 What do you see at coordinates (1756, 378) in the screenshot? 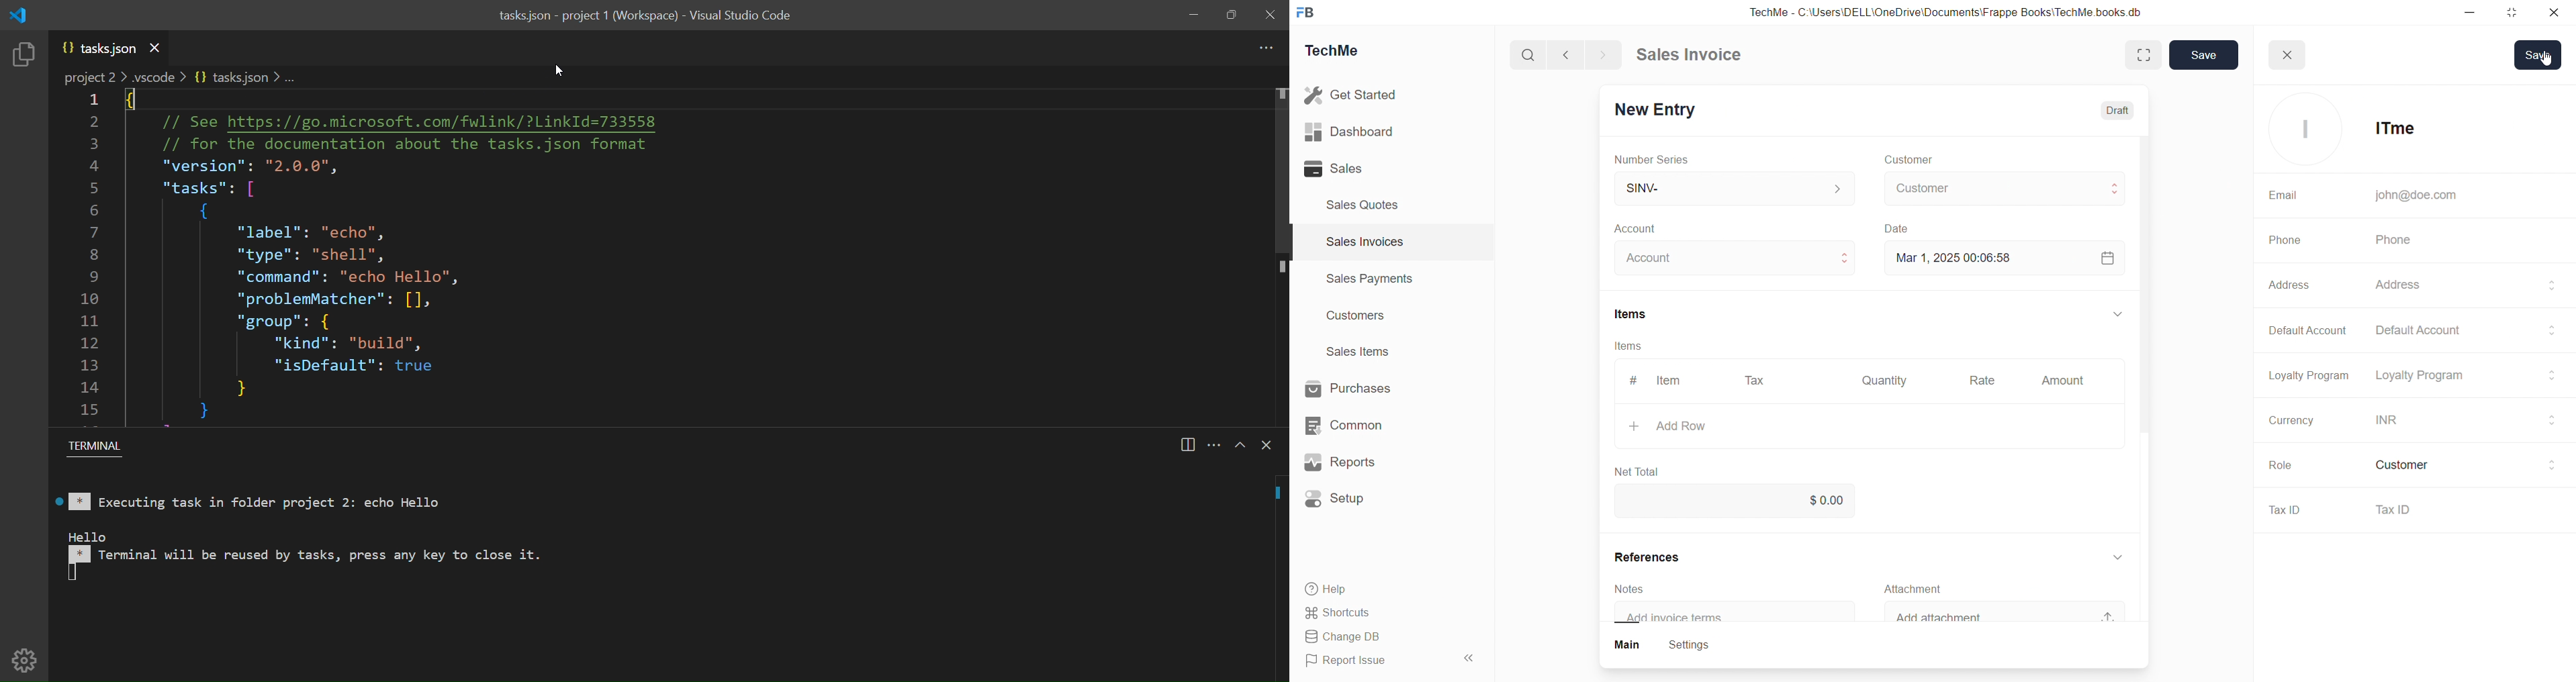
I see `Tax` at bounding box center [1756, 378].